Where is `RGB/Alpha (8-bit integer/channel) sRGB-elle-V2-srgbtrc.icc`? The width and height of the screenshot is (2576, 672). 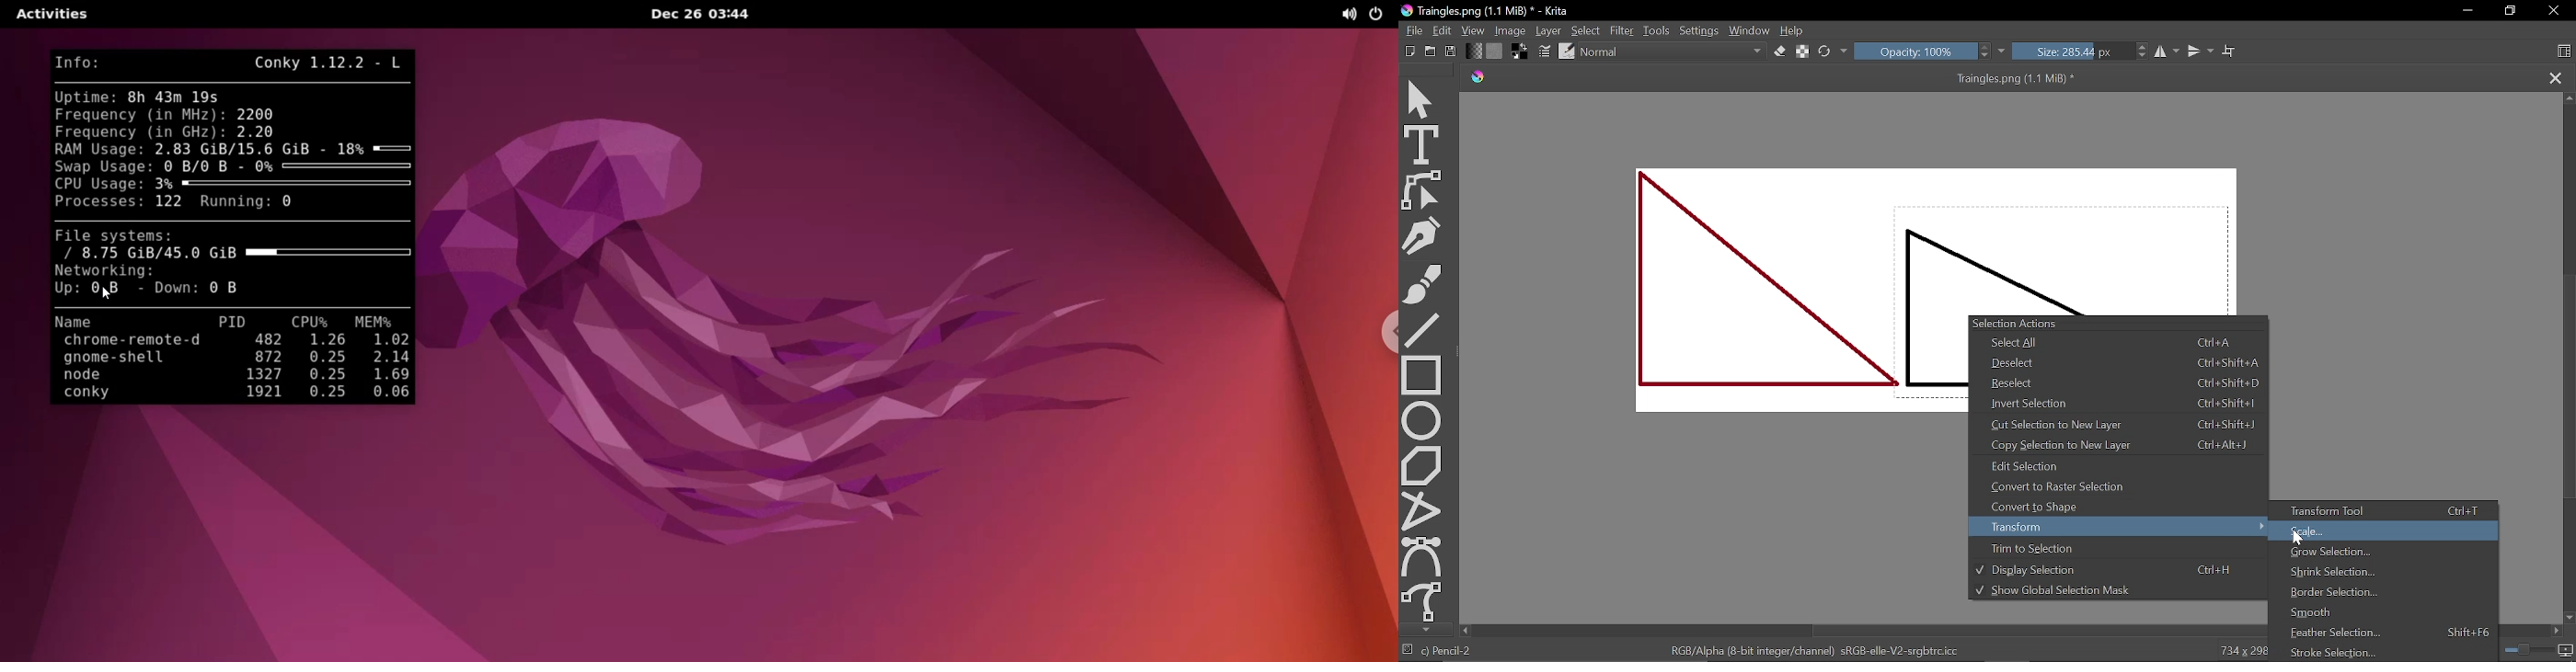
RGB/Alpha (8-bit integer/channel) sRGB-elle-V2-srgbtrc.icc is located at coordinates (1812, 651).